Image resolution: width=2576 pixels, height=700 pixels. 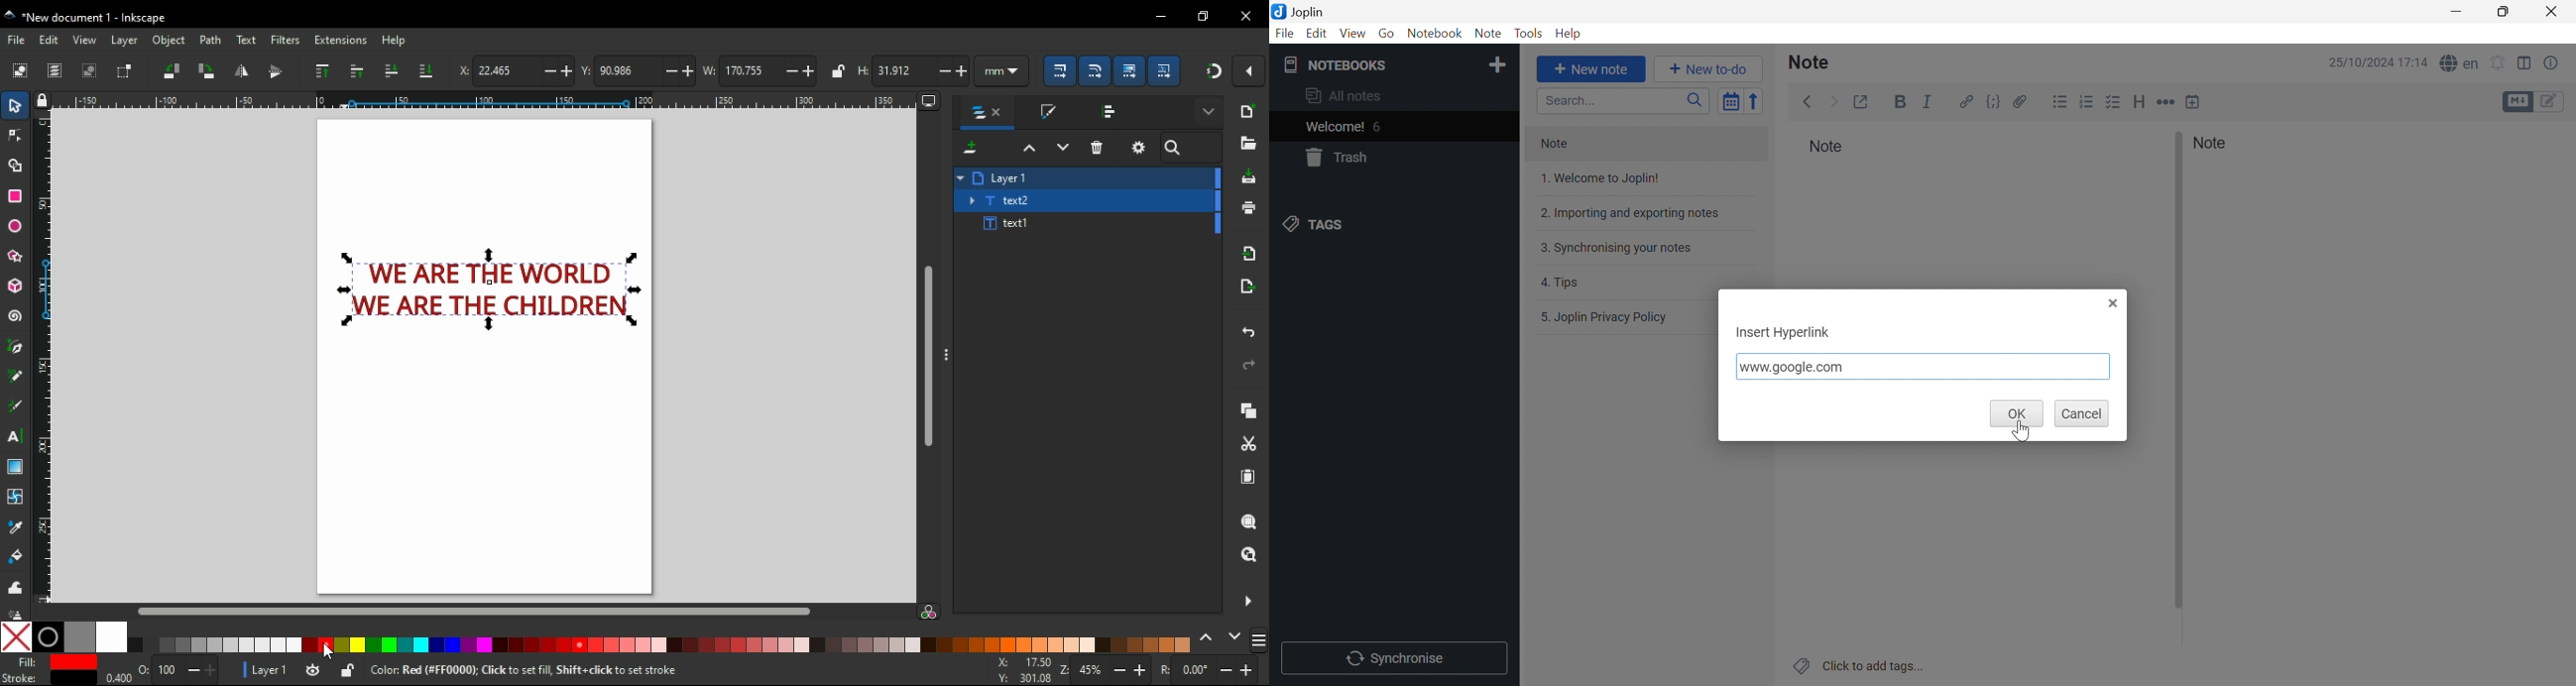 I want to click on + New note, so click(x=1592, y=69).